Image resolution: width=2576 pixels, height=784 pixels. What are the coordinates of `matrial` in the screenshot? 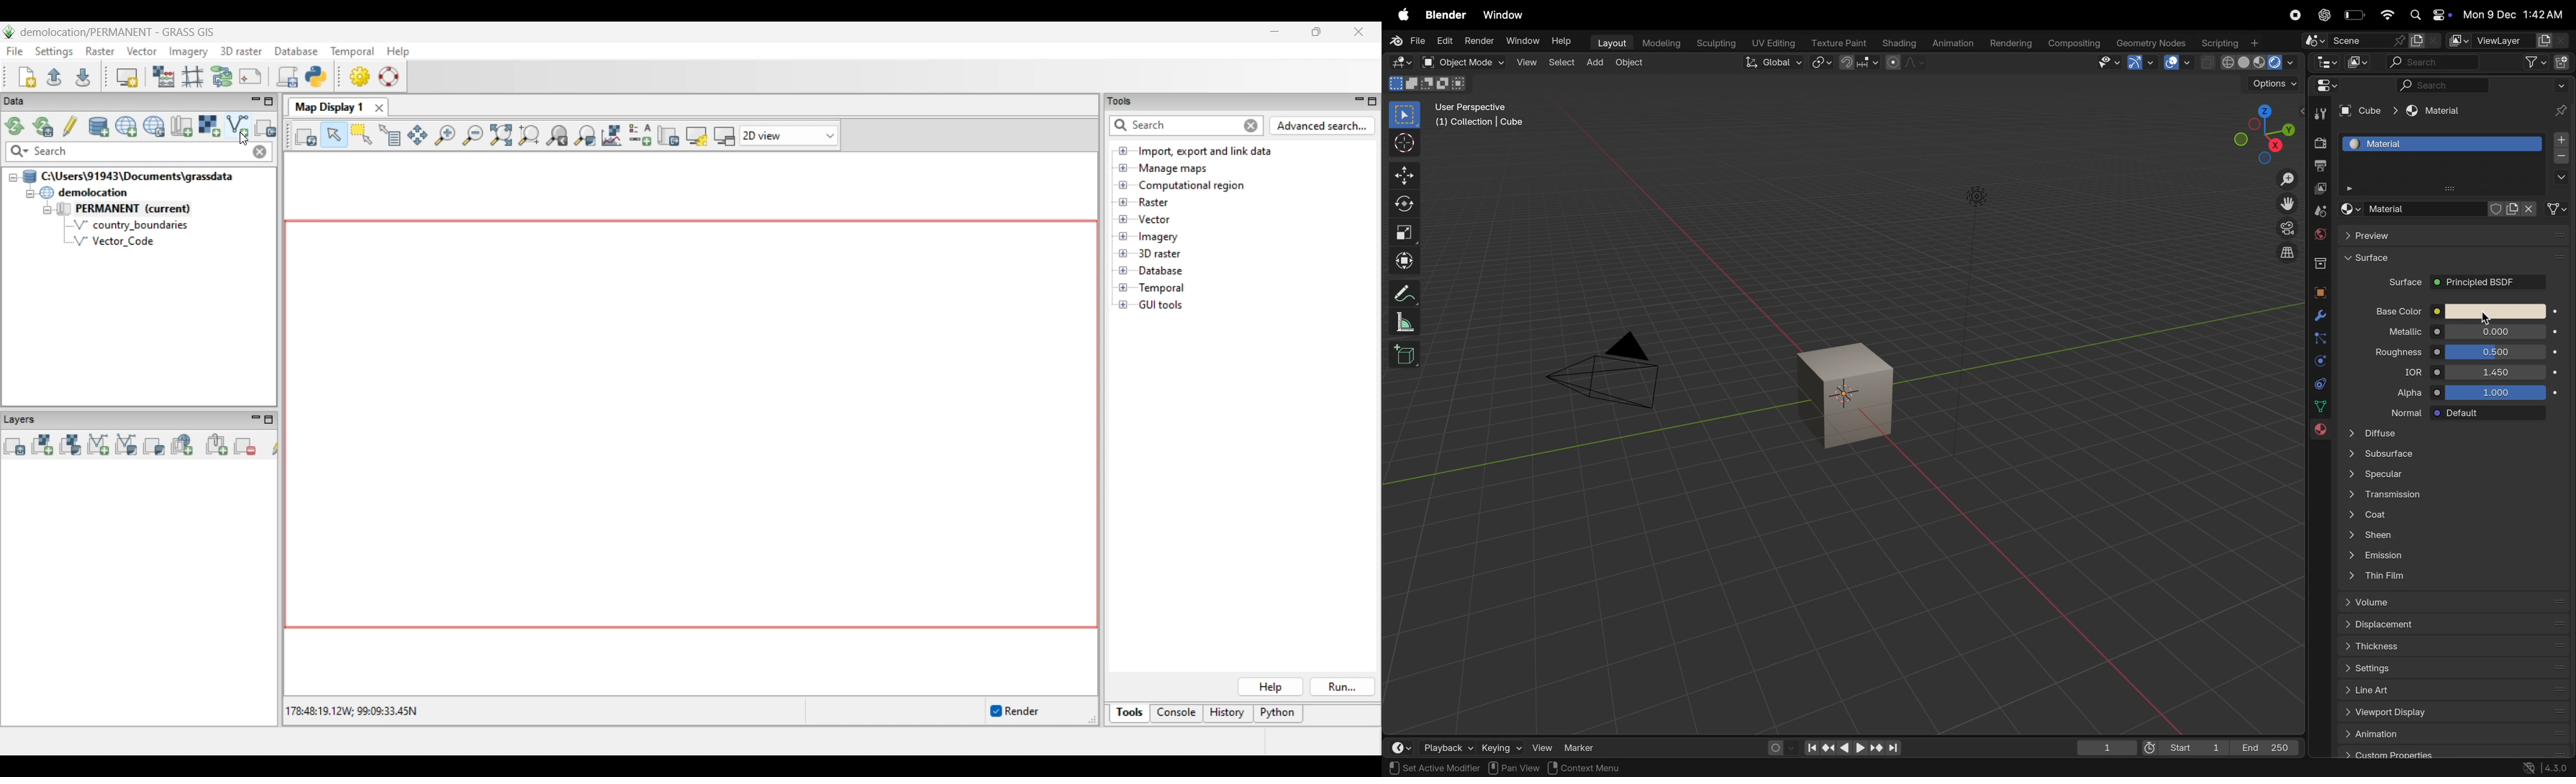 It's located at (2426, 207).